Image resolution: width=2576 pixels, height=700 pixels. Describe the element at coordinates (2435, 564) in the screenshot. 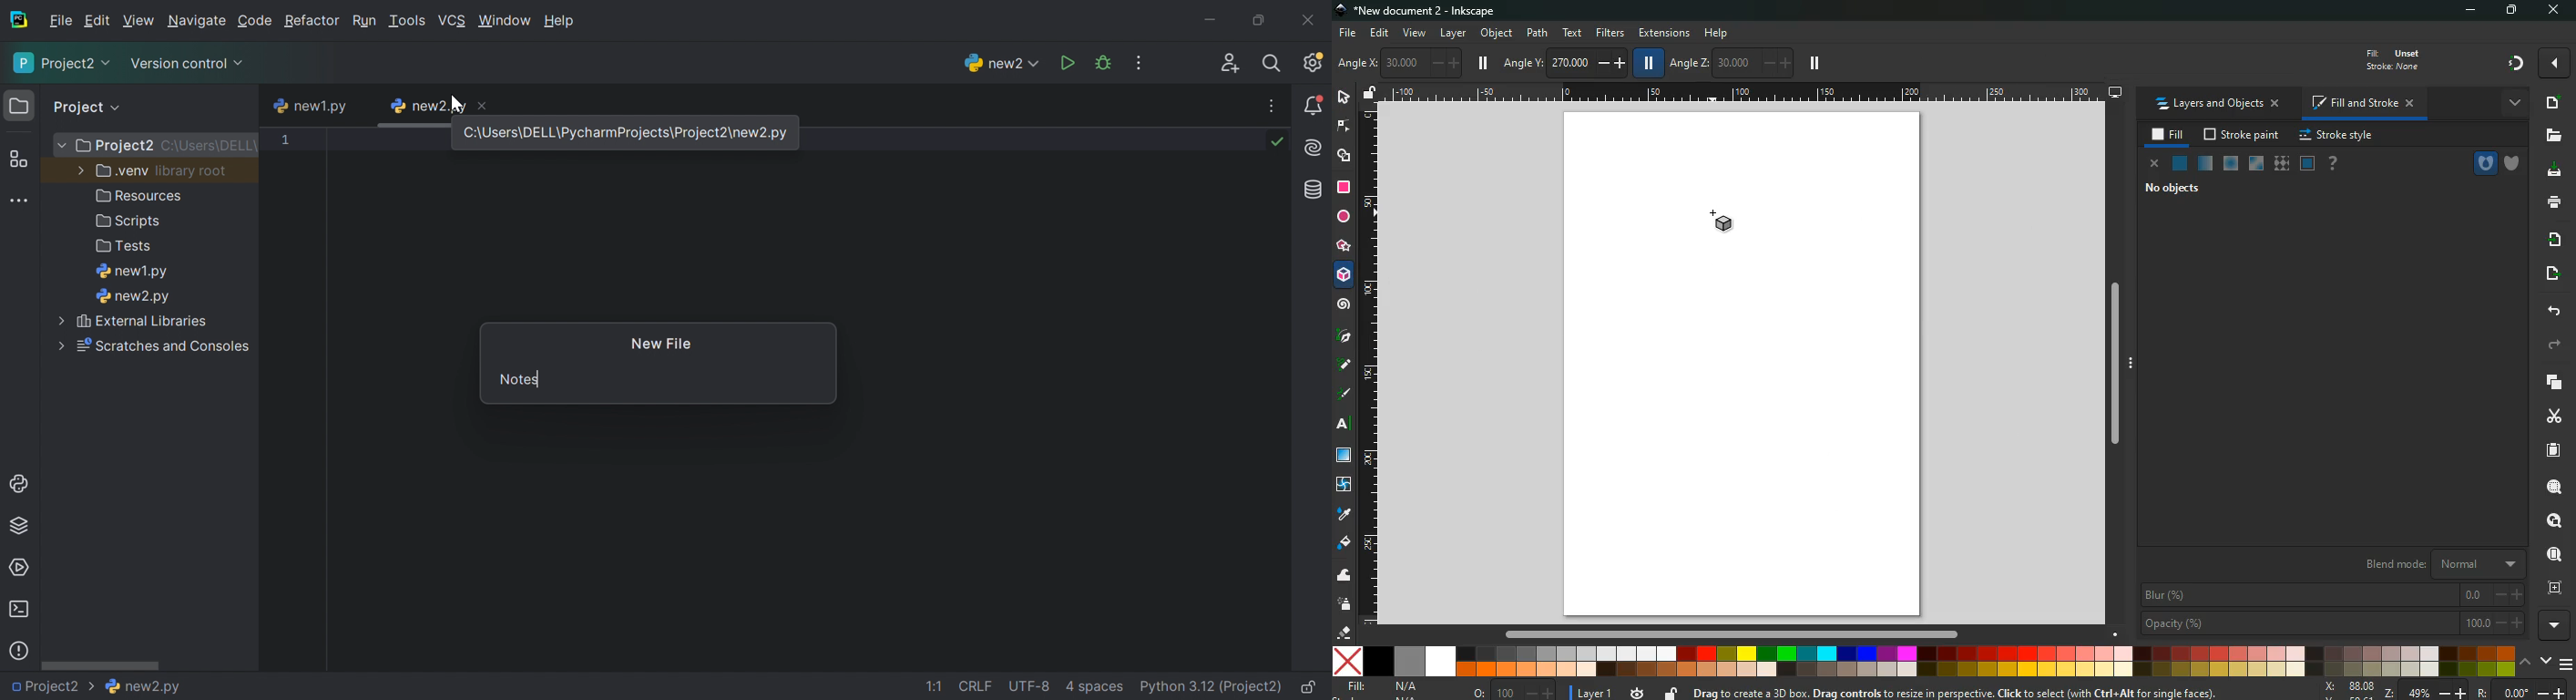

I see `blend mode` at that location.